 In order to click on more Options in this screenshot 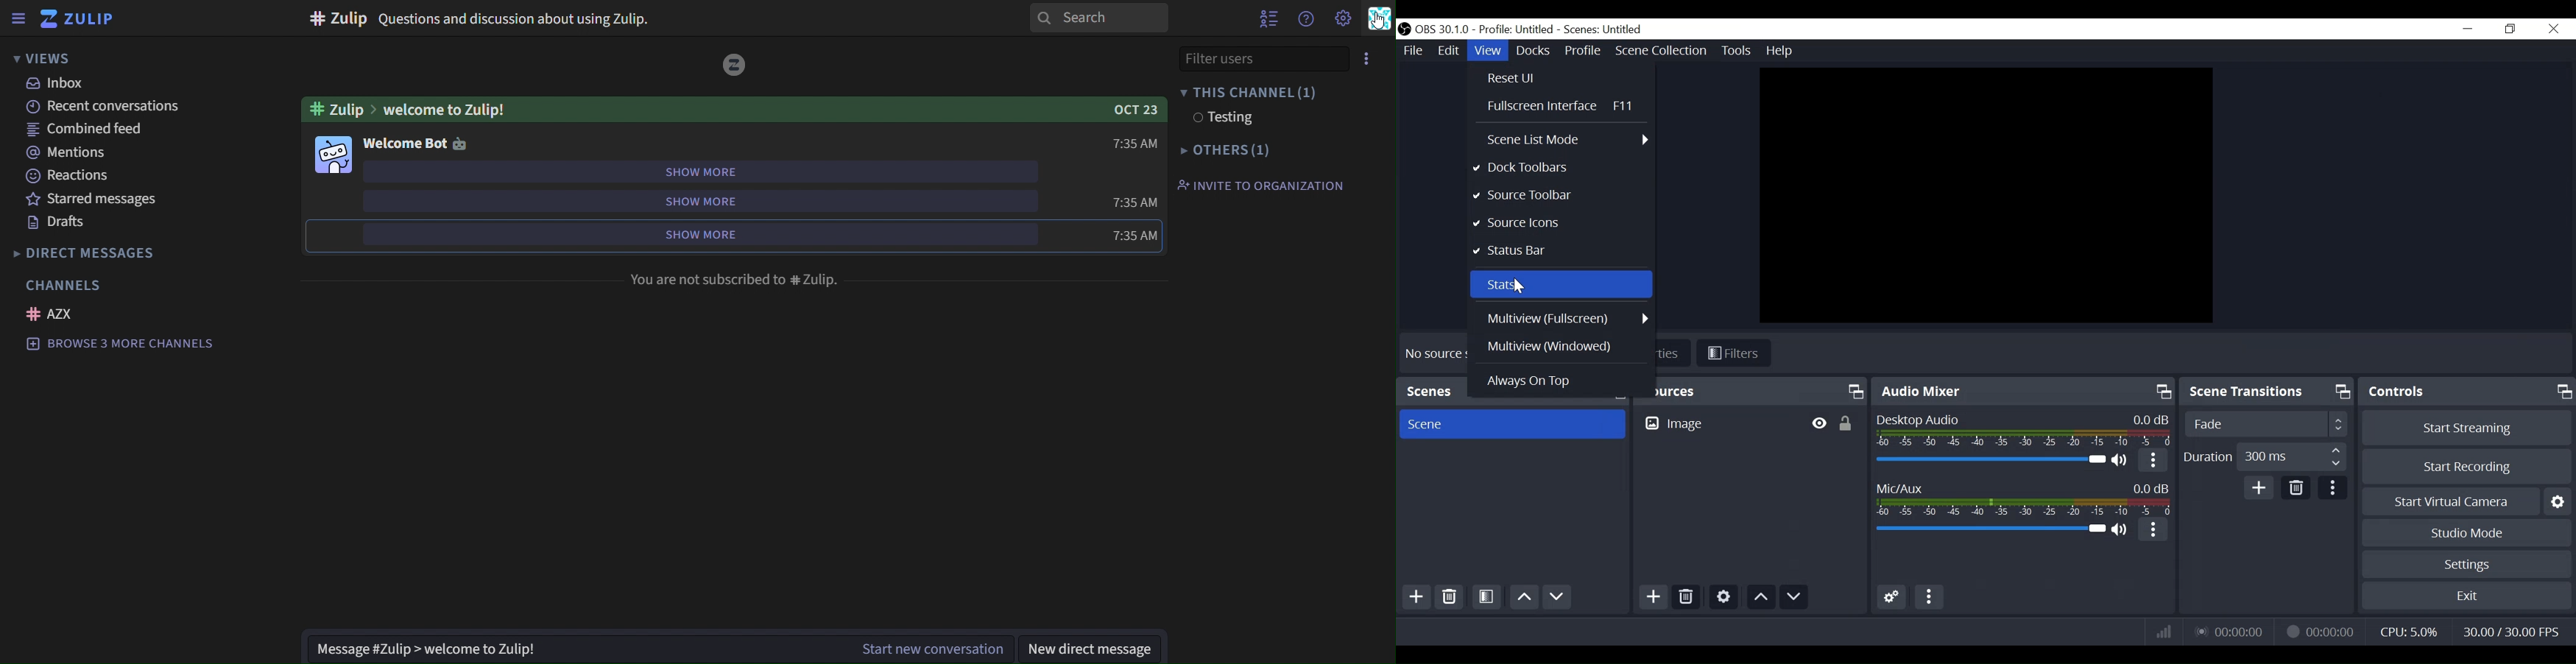, I will do `click(2152, 462)`.